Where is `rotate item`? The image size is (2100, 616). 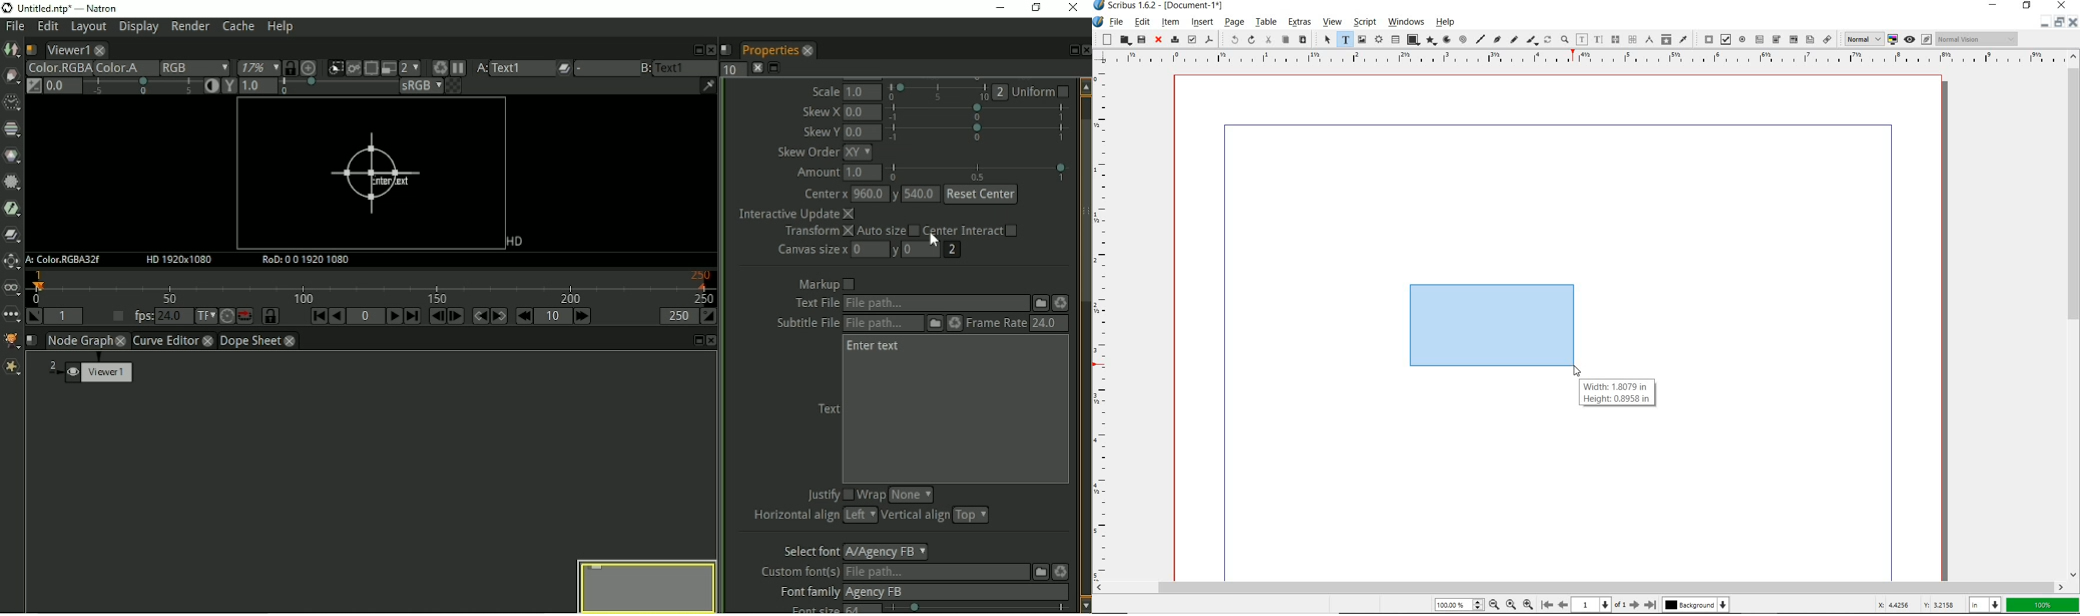
rotate item is located at coordinates (1548, 41).